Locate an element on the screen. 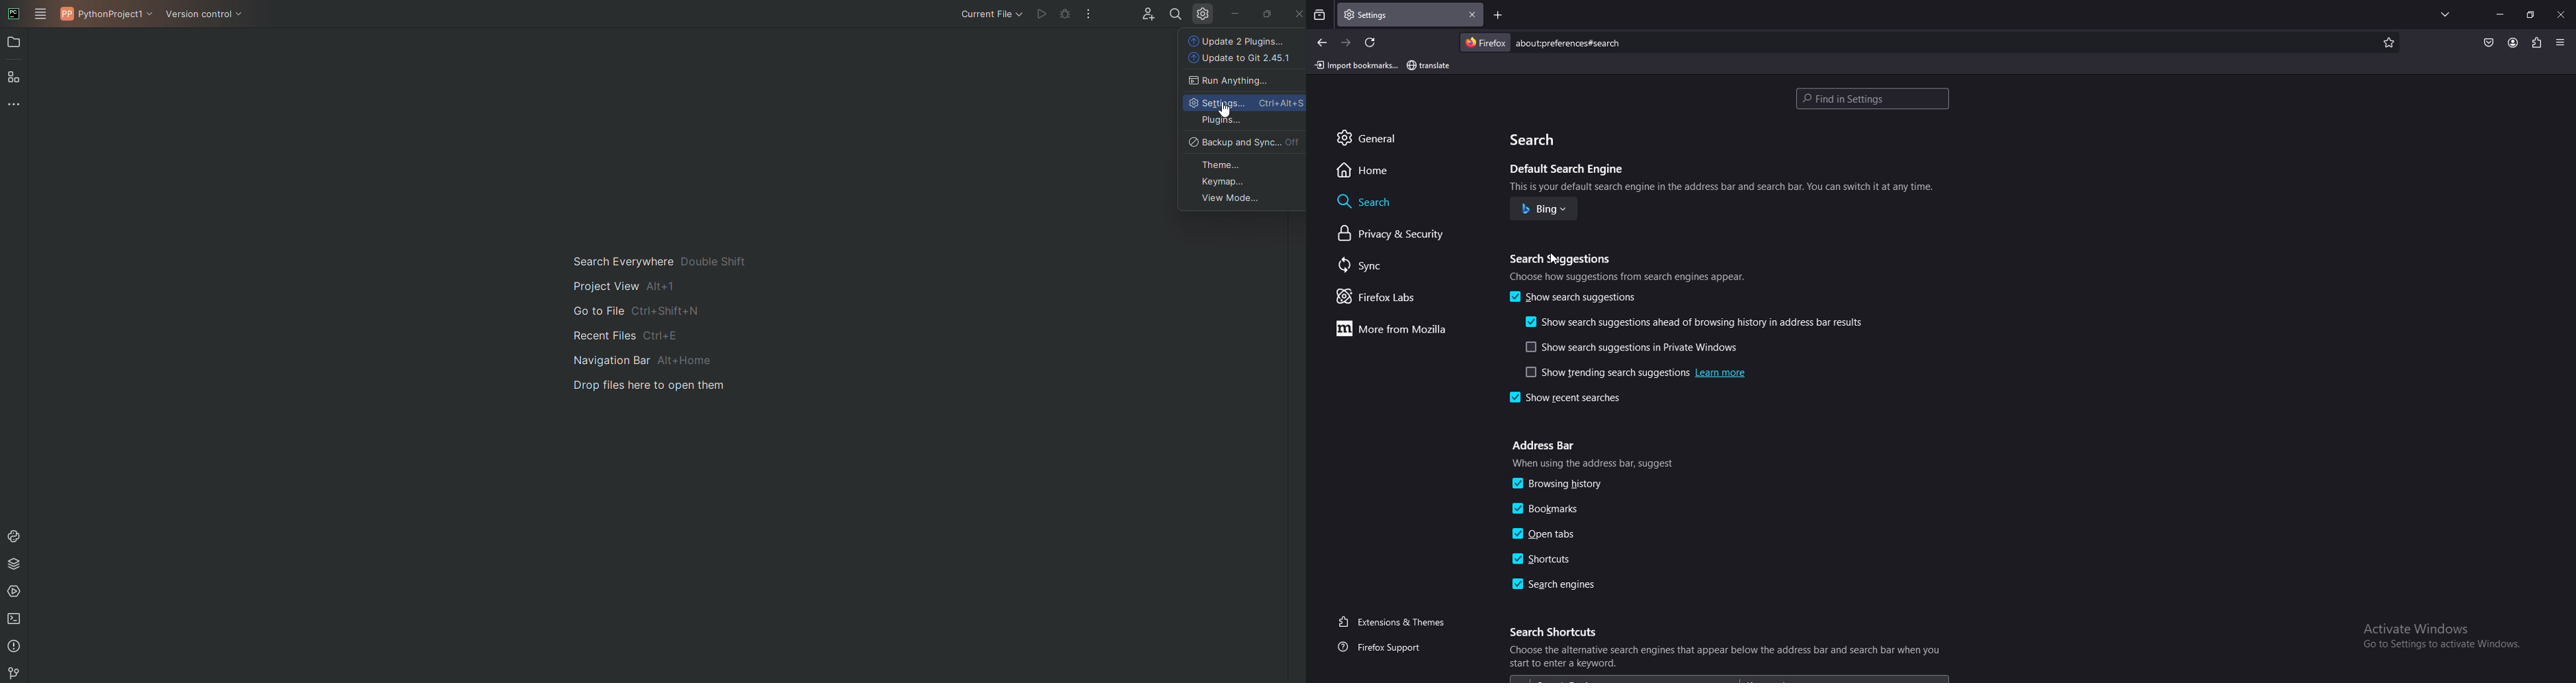 The image size is (2576, 700). search is located at coordinates (1405, 201).